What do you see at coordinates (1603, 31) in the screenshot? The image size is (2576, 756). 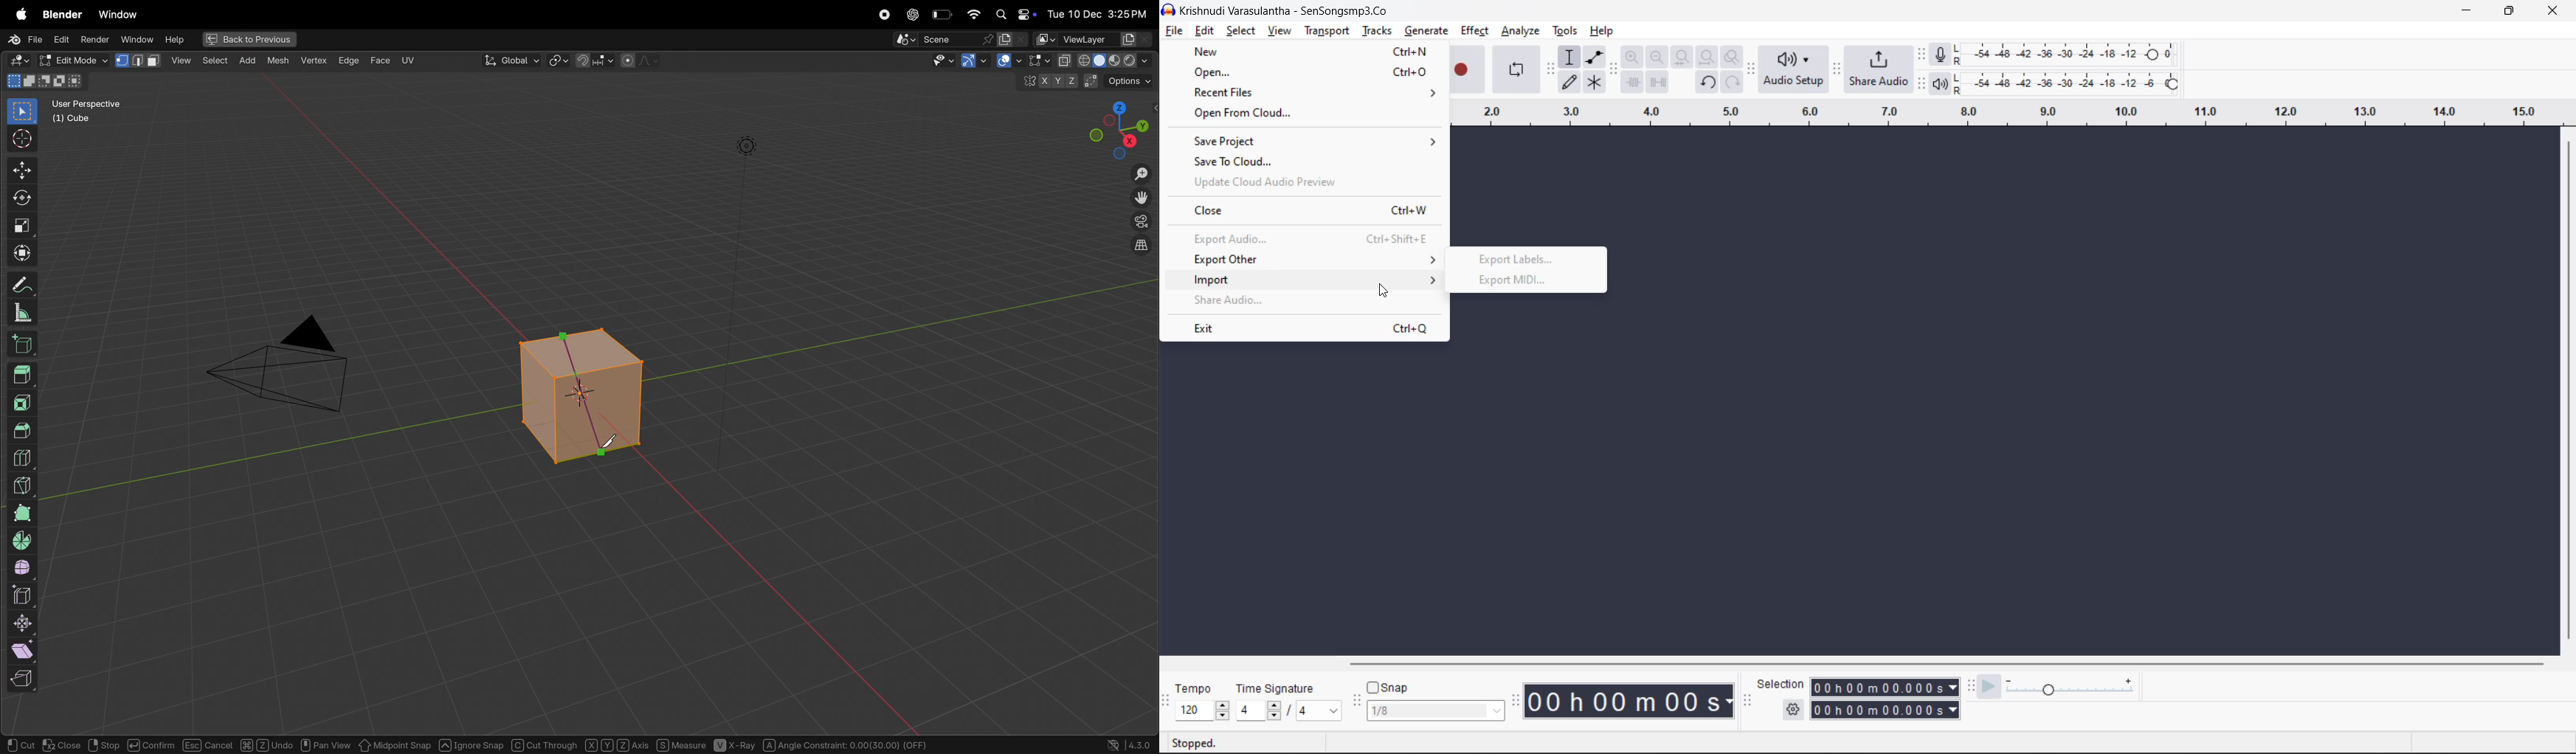 I see `help` at bounding box center [1603, 31].